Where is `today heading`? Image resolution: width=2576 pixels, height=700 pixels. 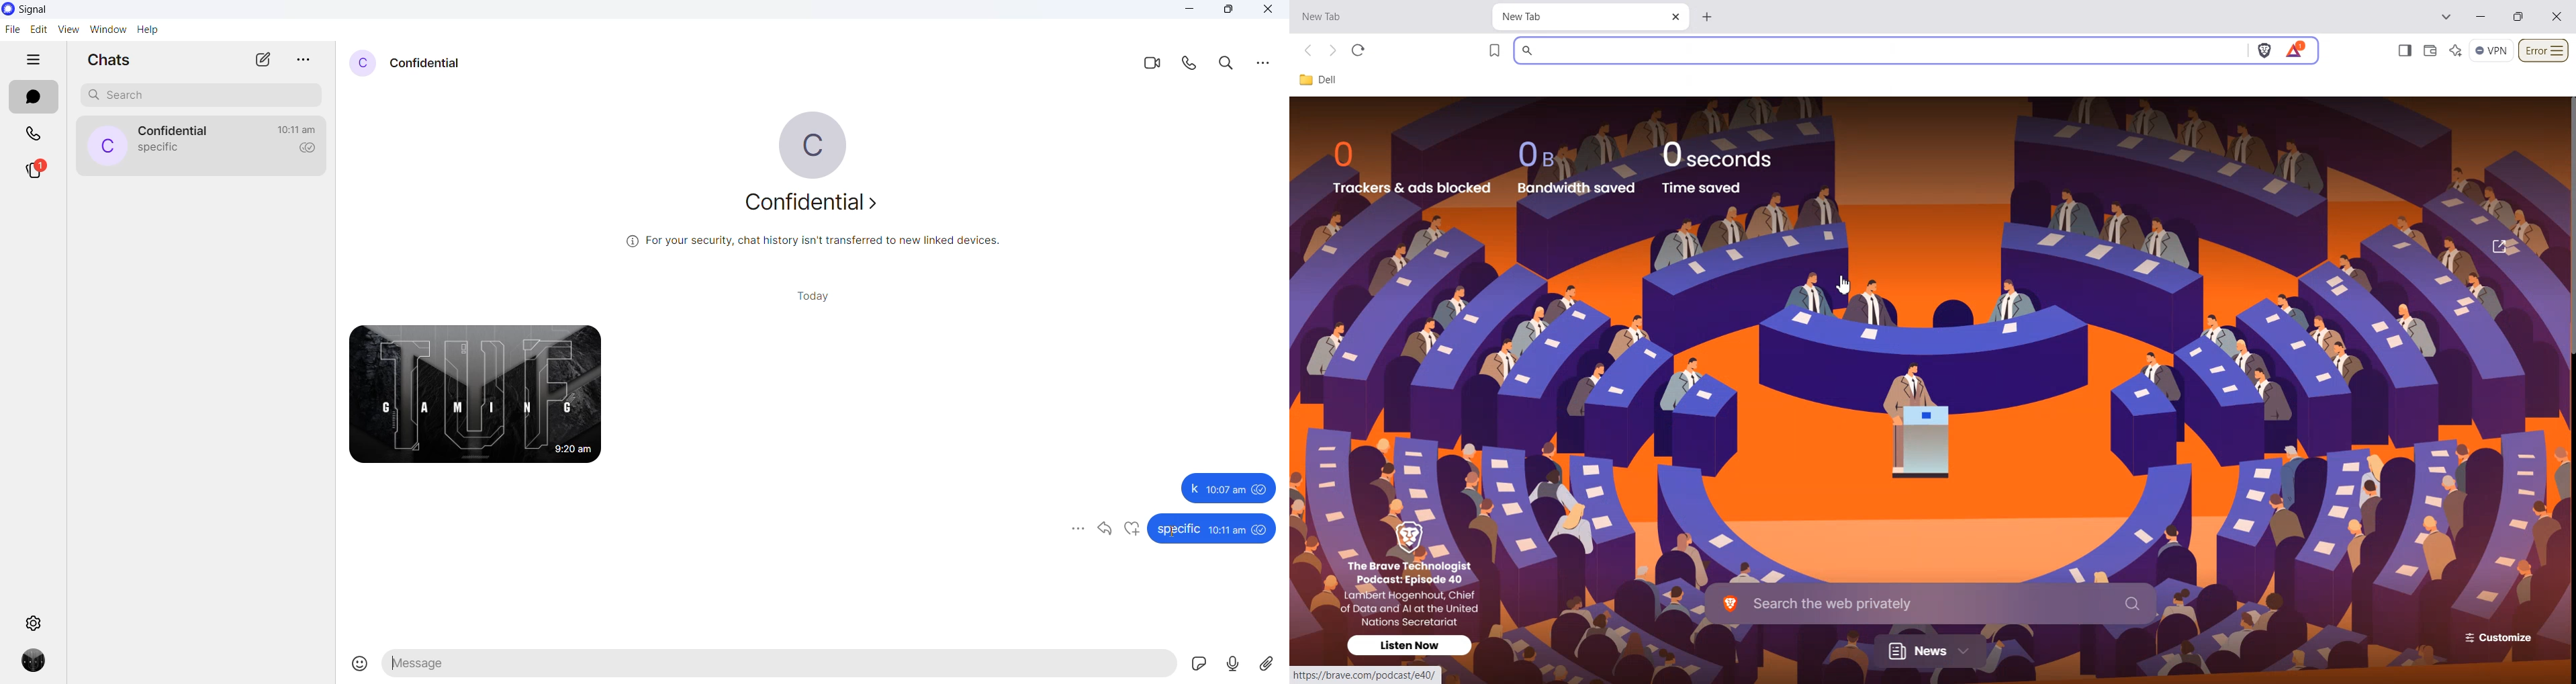
today heading is located at coordinates (809, 296).